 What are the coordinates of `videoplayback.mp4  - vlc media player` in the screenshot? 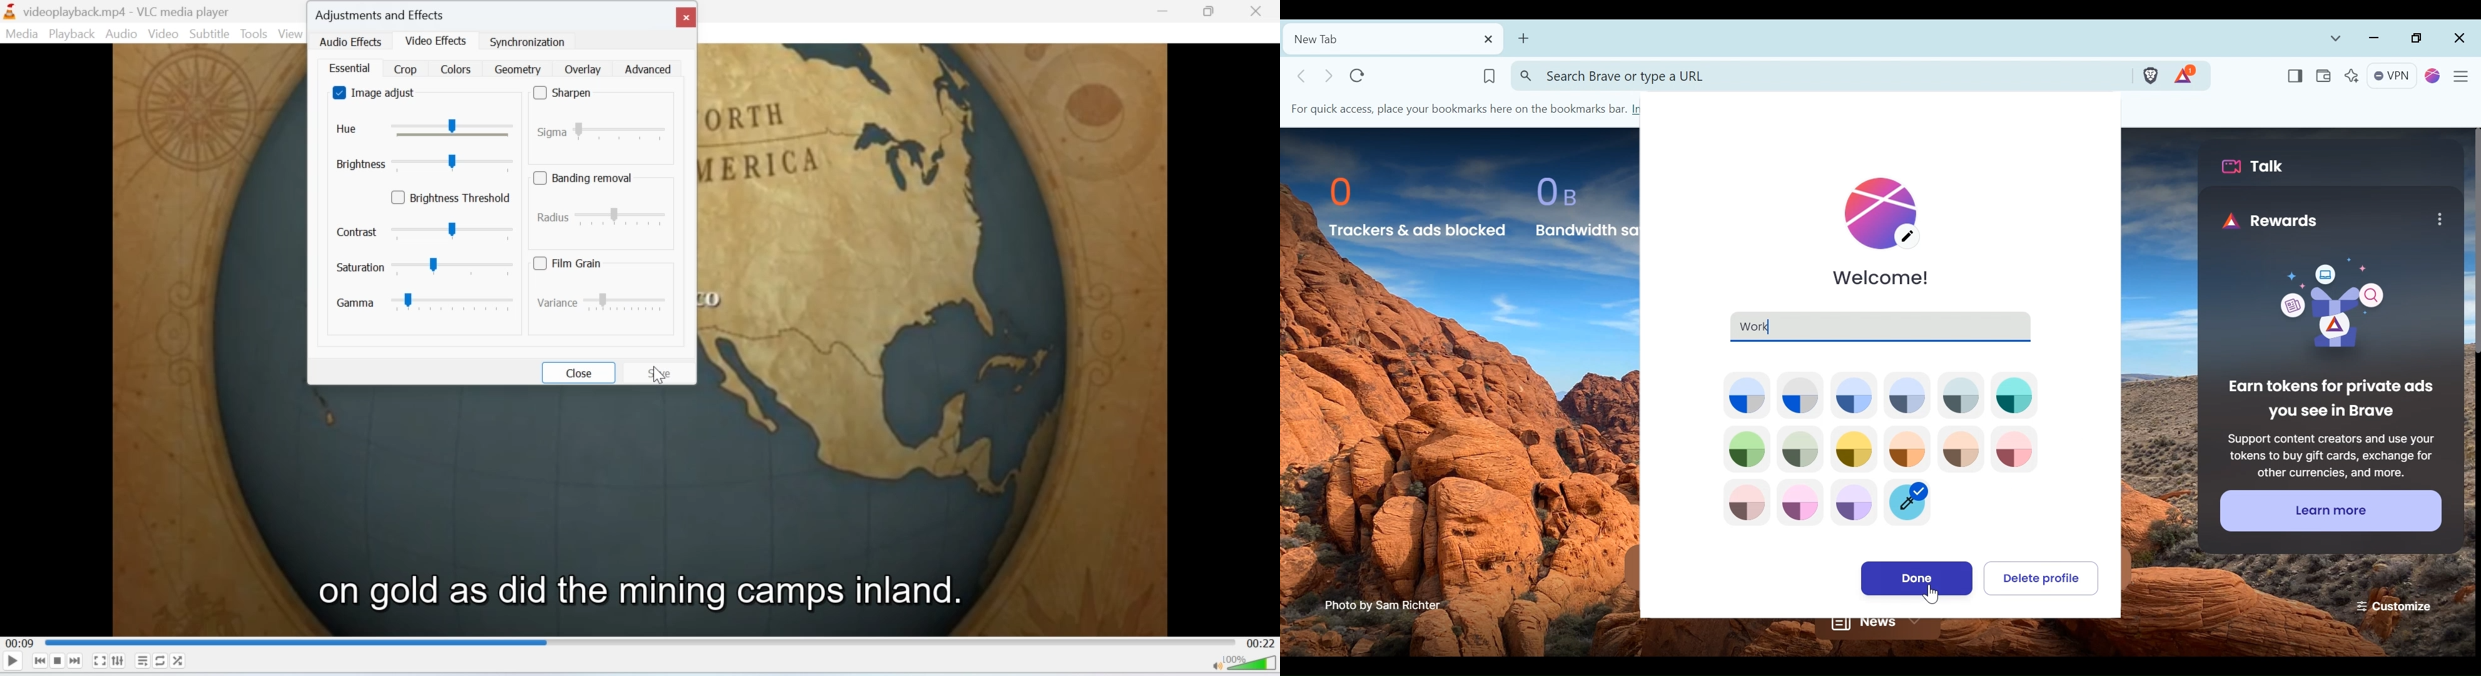 It's located at (130, 11).